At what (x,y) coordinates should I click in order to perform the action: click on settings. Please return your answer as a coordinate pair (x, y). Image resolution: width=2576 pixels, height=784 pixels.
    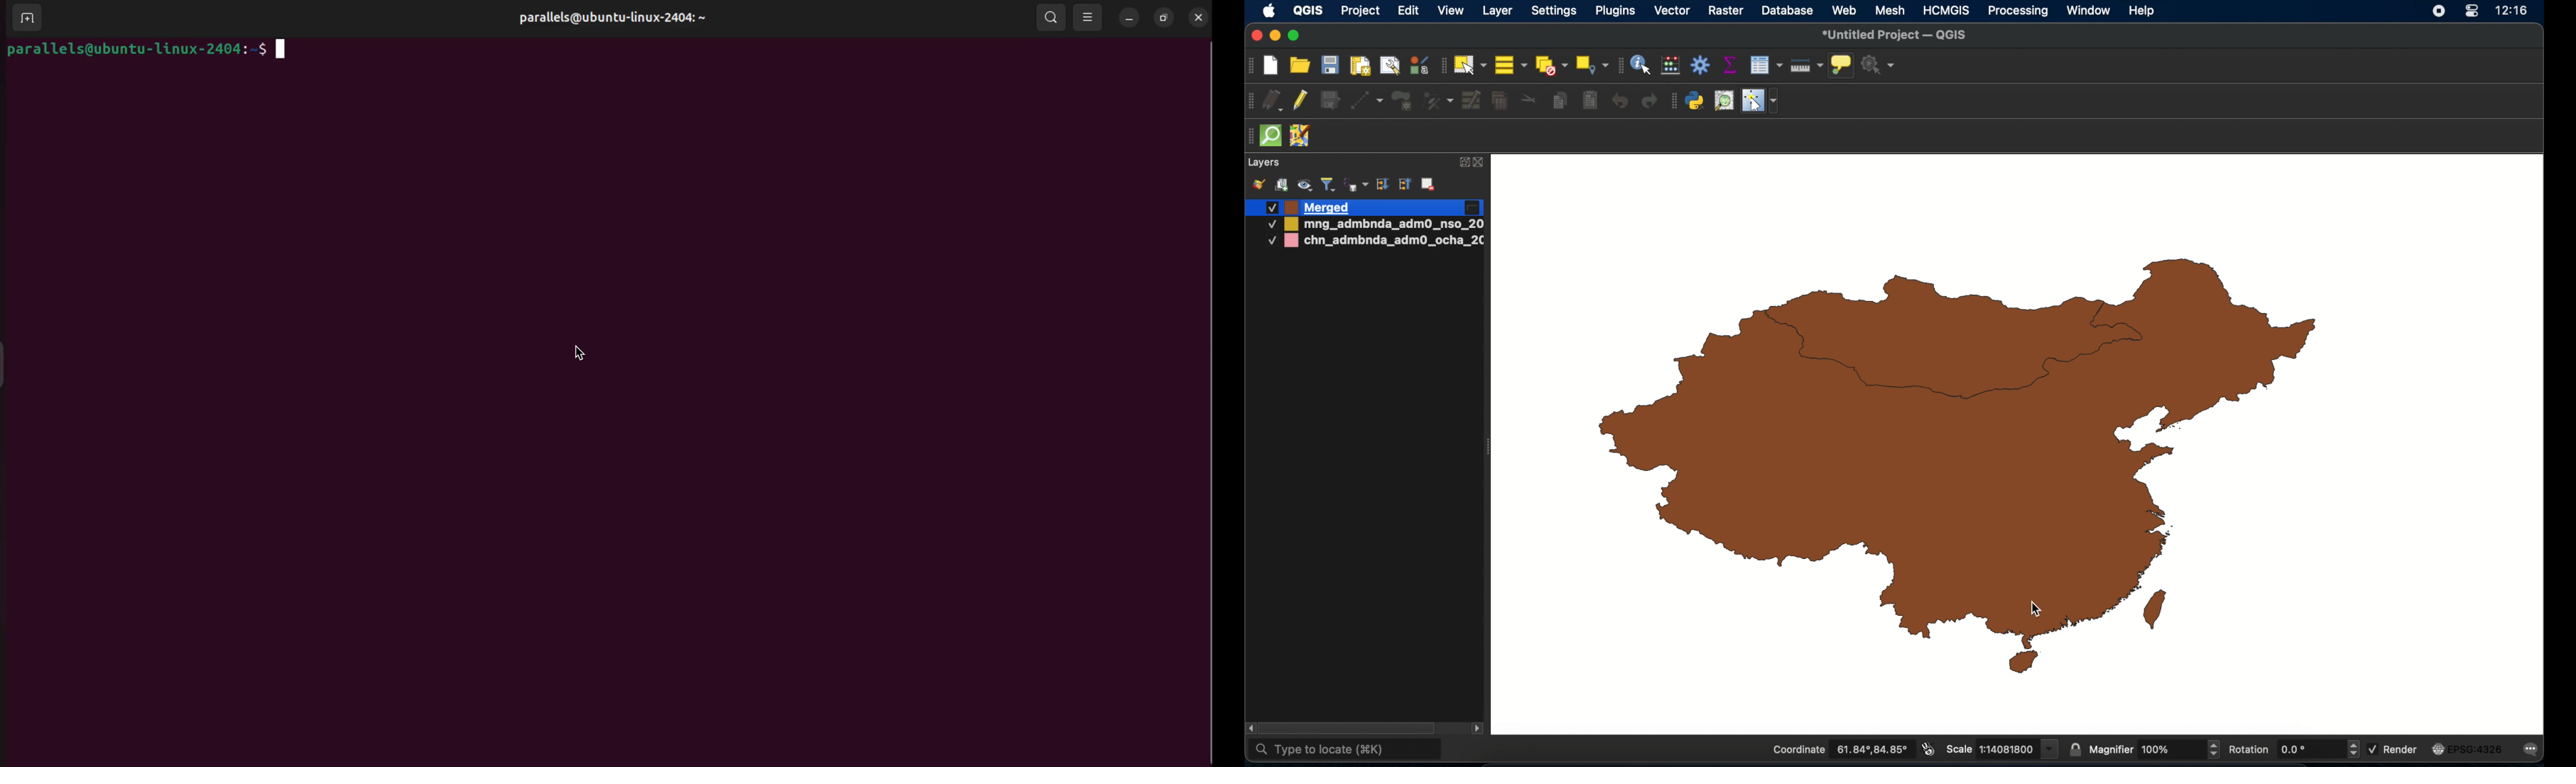
    Looking at the image, I should click on (1555, 12).